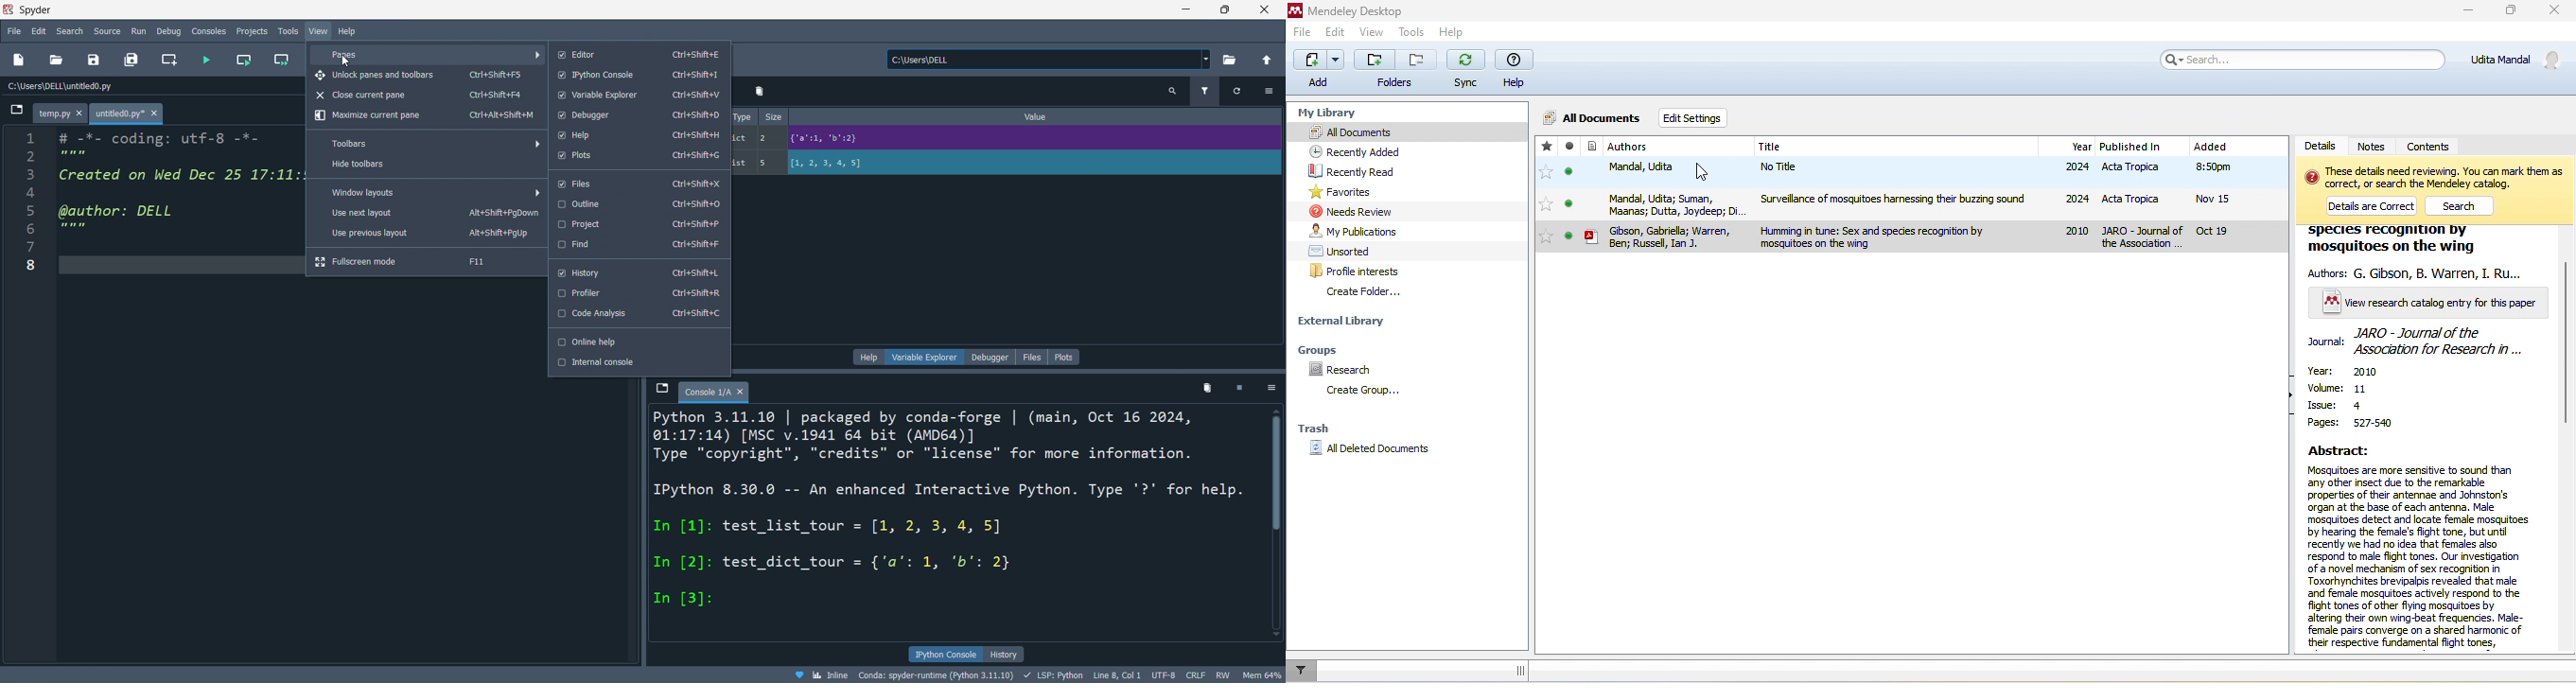  Describe the element at coordinates (71, 31) in the screenshot. I see `search` at that location.